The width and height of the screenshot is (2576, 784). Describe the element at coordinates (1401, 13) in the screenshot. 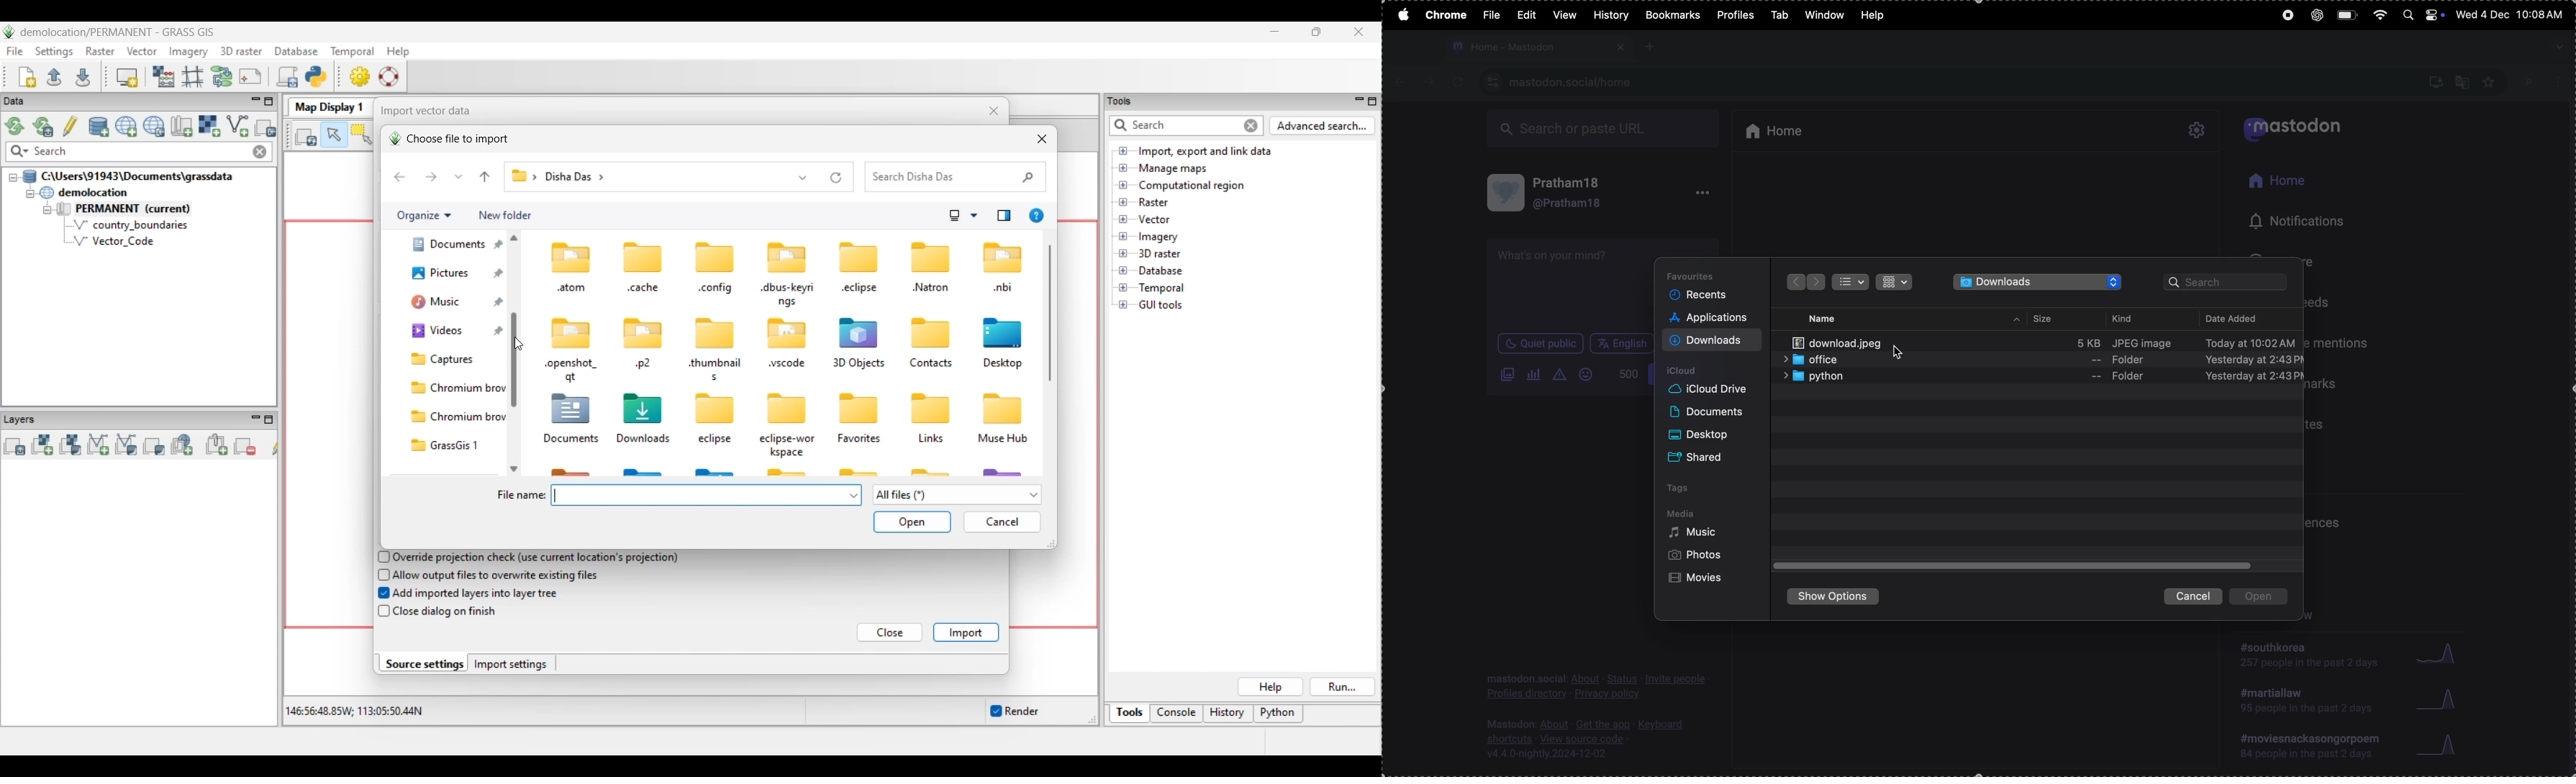

I see `apple menu` at that location.